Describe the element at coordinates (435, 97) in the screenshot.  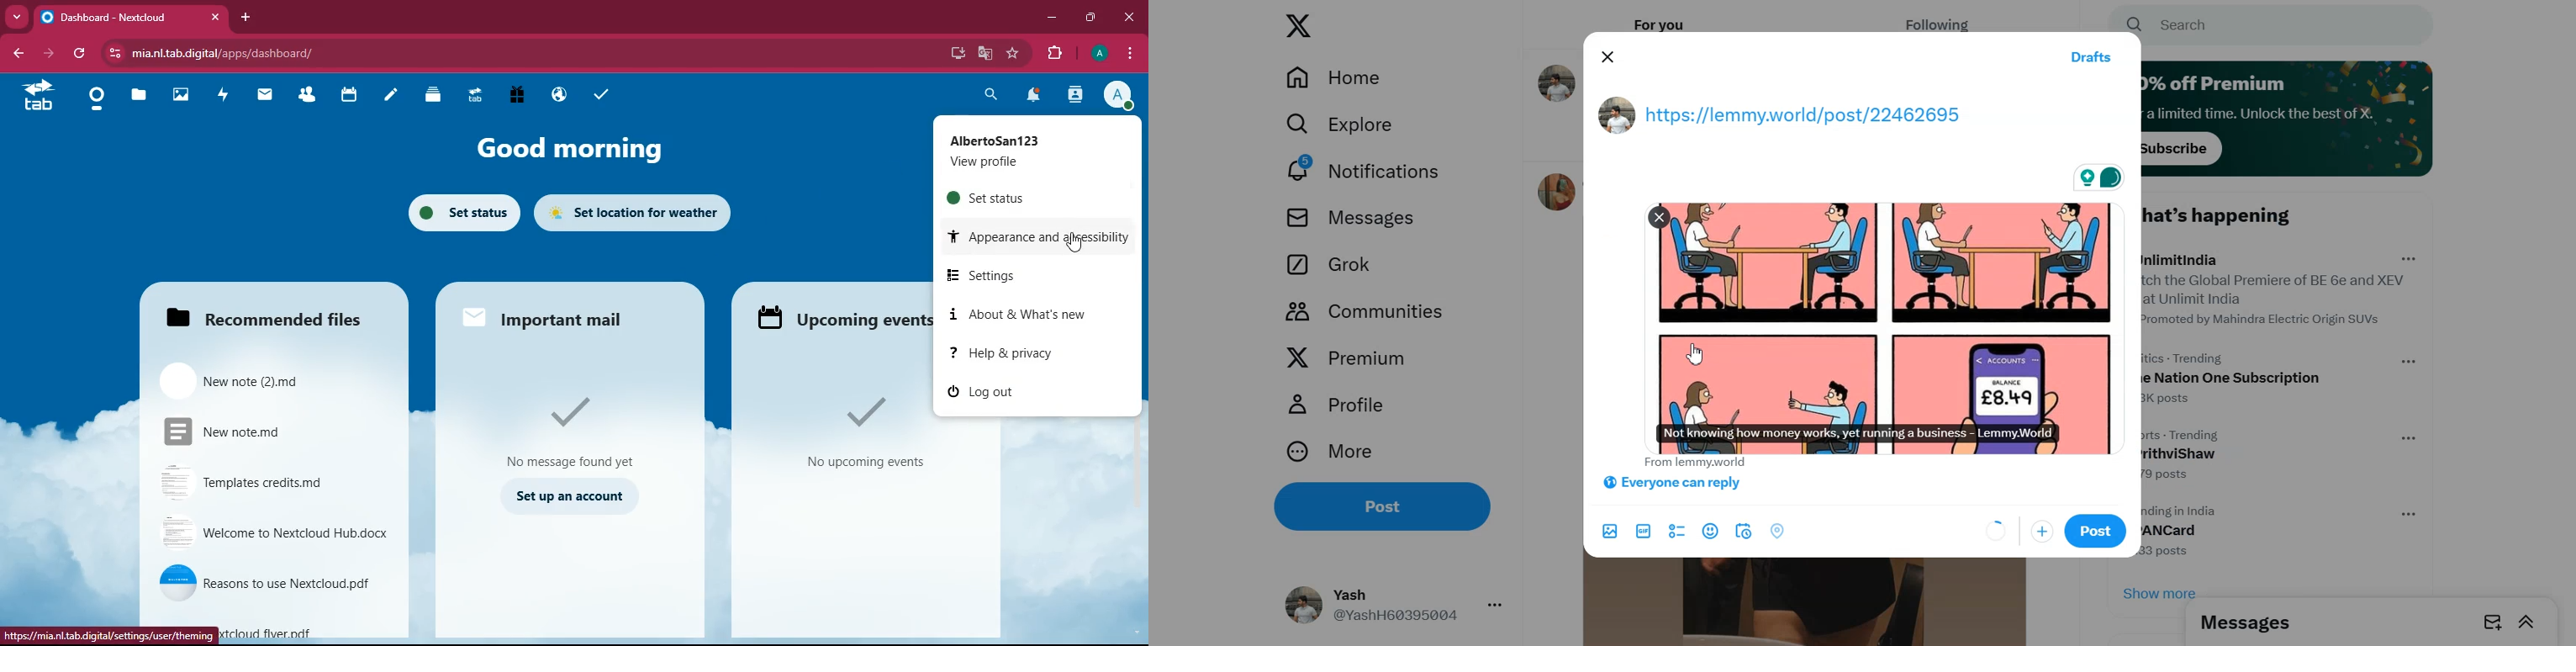
I see `layers` at that location.